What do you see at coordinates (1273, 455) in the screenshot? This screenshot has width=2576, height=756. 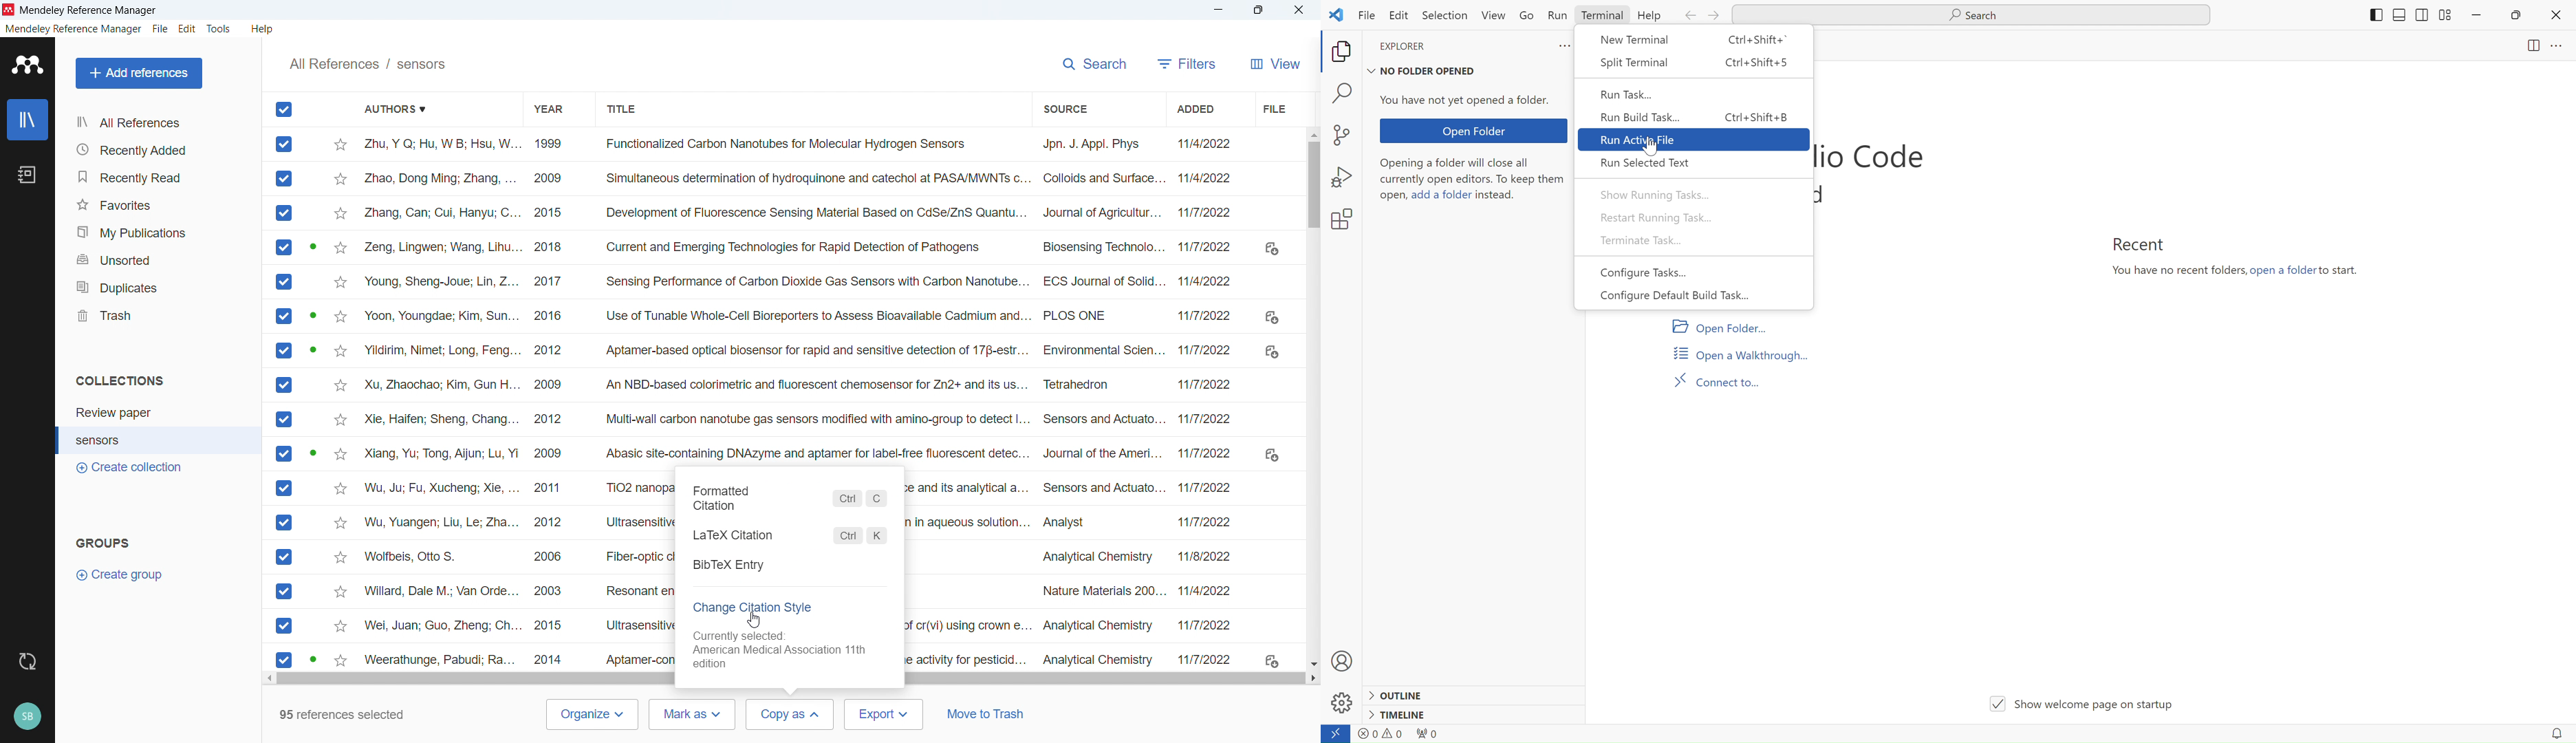 I see `Download links where Pdfs available` at bounding box center [1273, 455].